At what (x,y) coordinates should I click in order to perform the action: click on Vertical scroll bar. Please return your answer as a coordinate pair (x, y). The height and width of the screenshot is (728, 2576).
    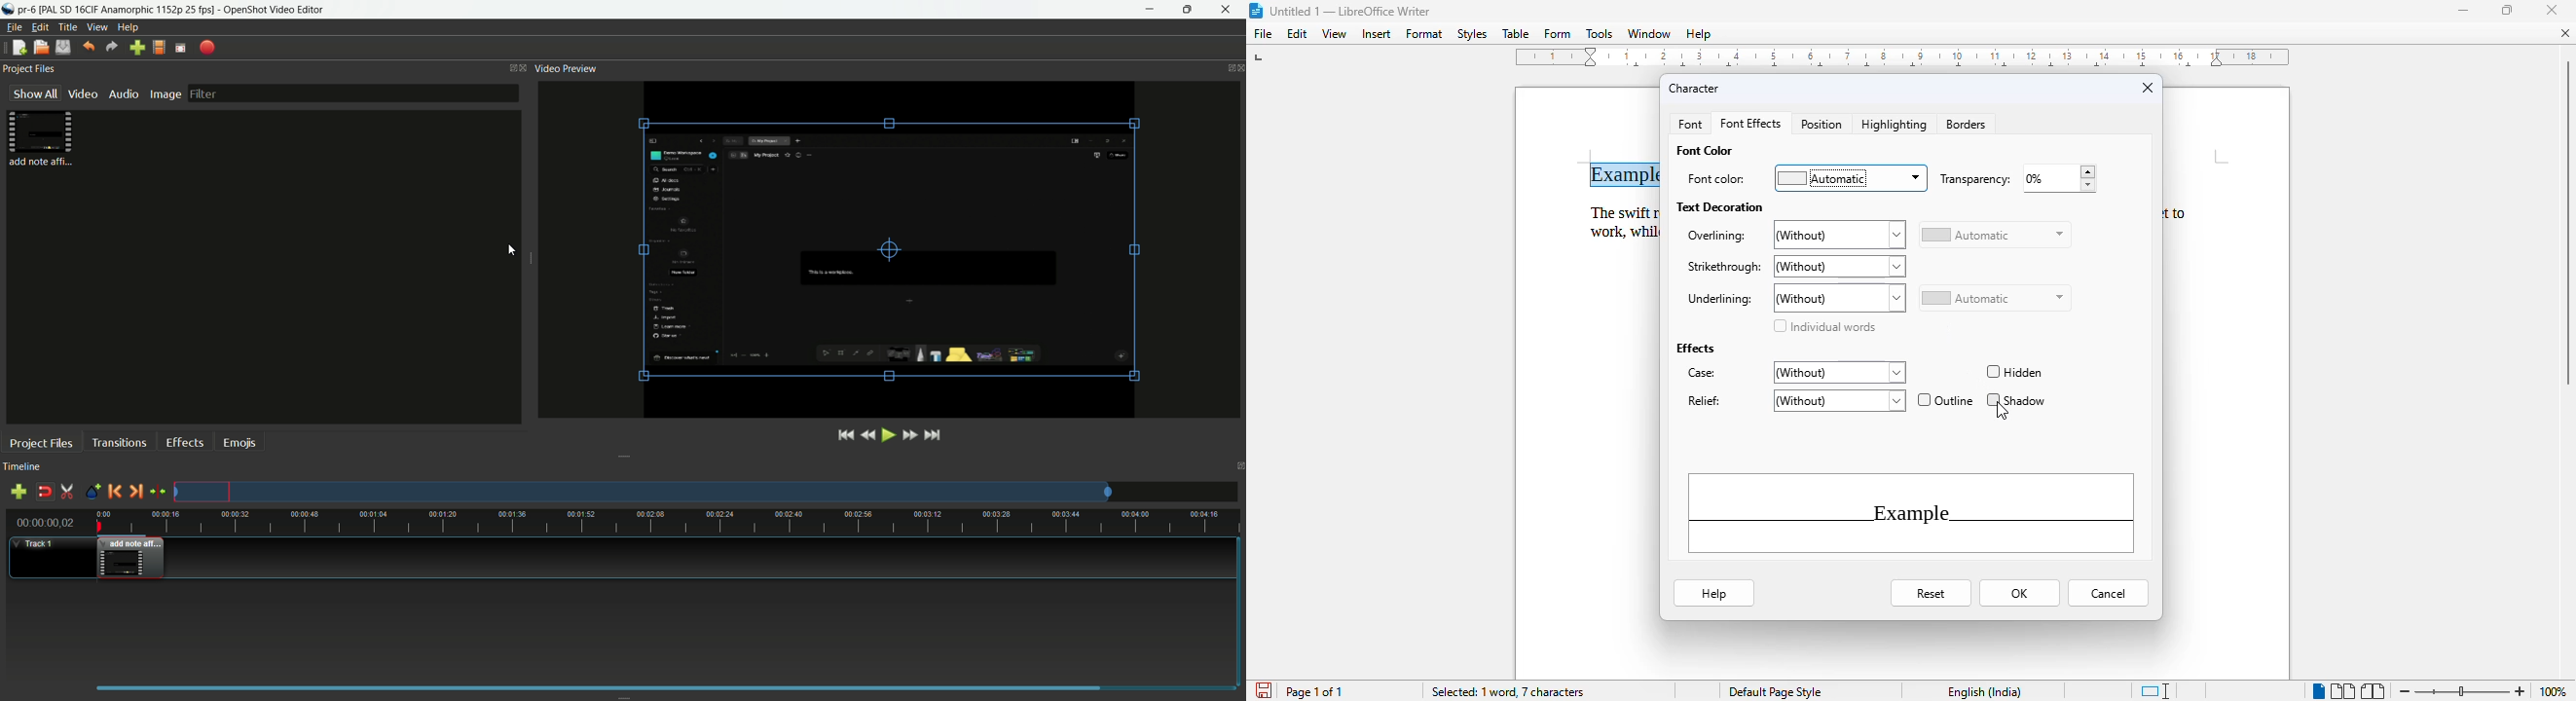
    Looking at the image, I should click on (2567, 224).